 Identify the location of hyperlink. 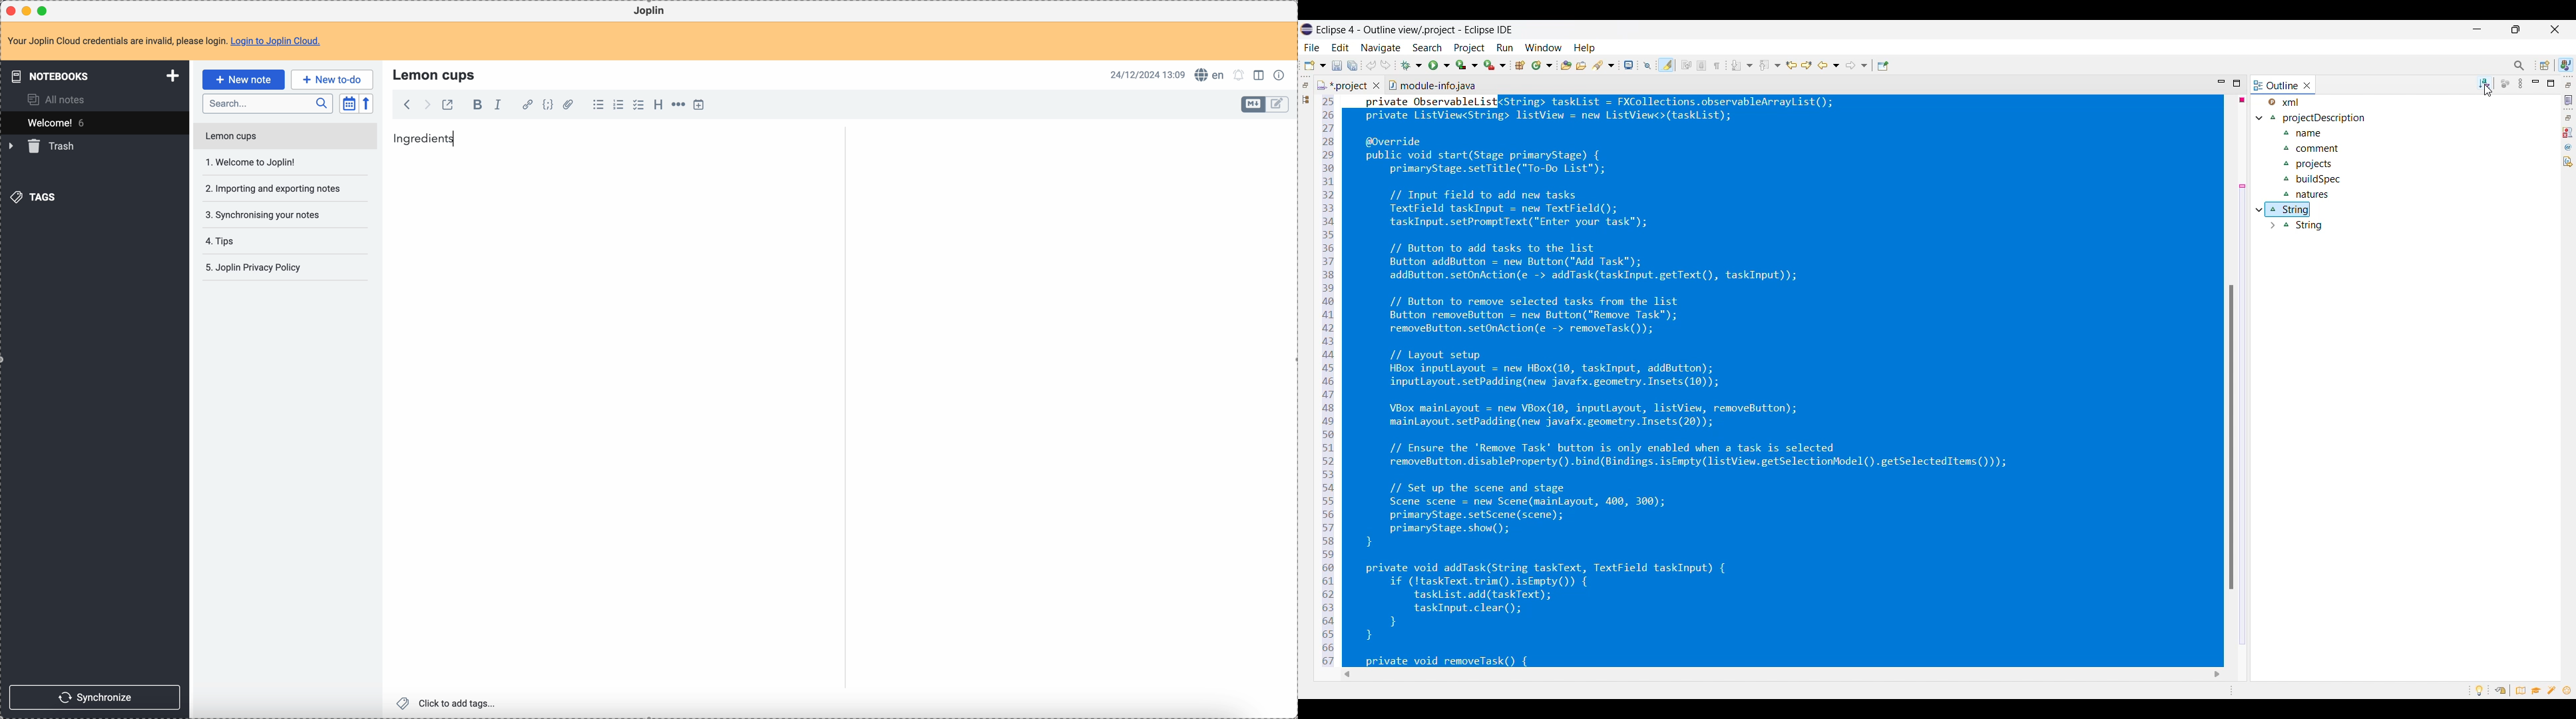
(526, 105).